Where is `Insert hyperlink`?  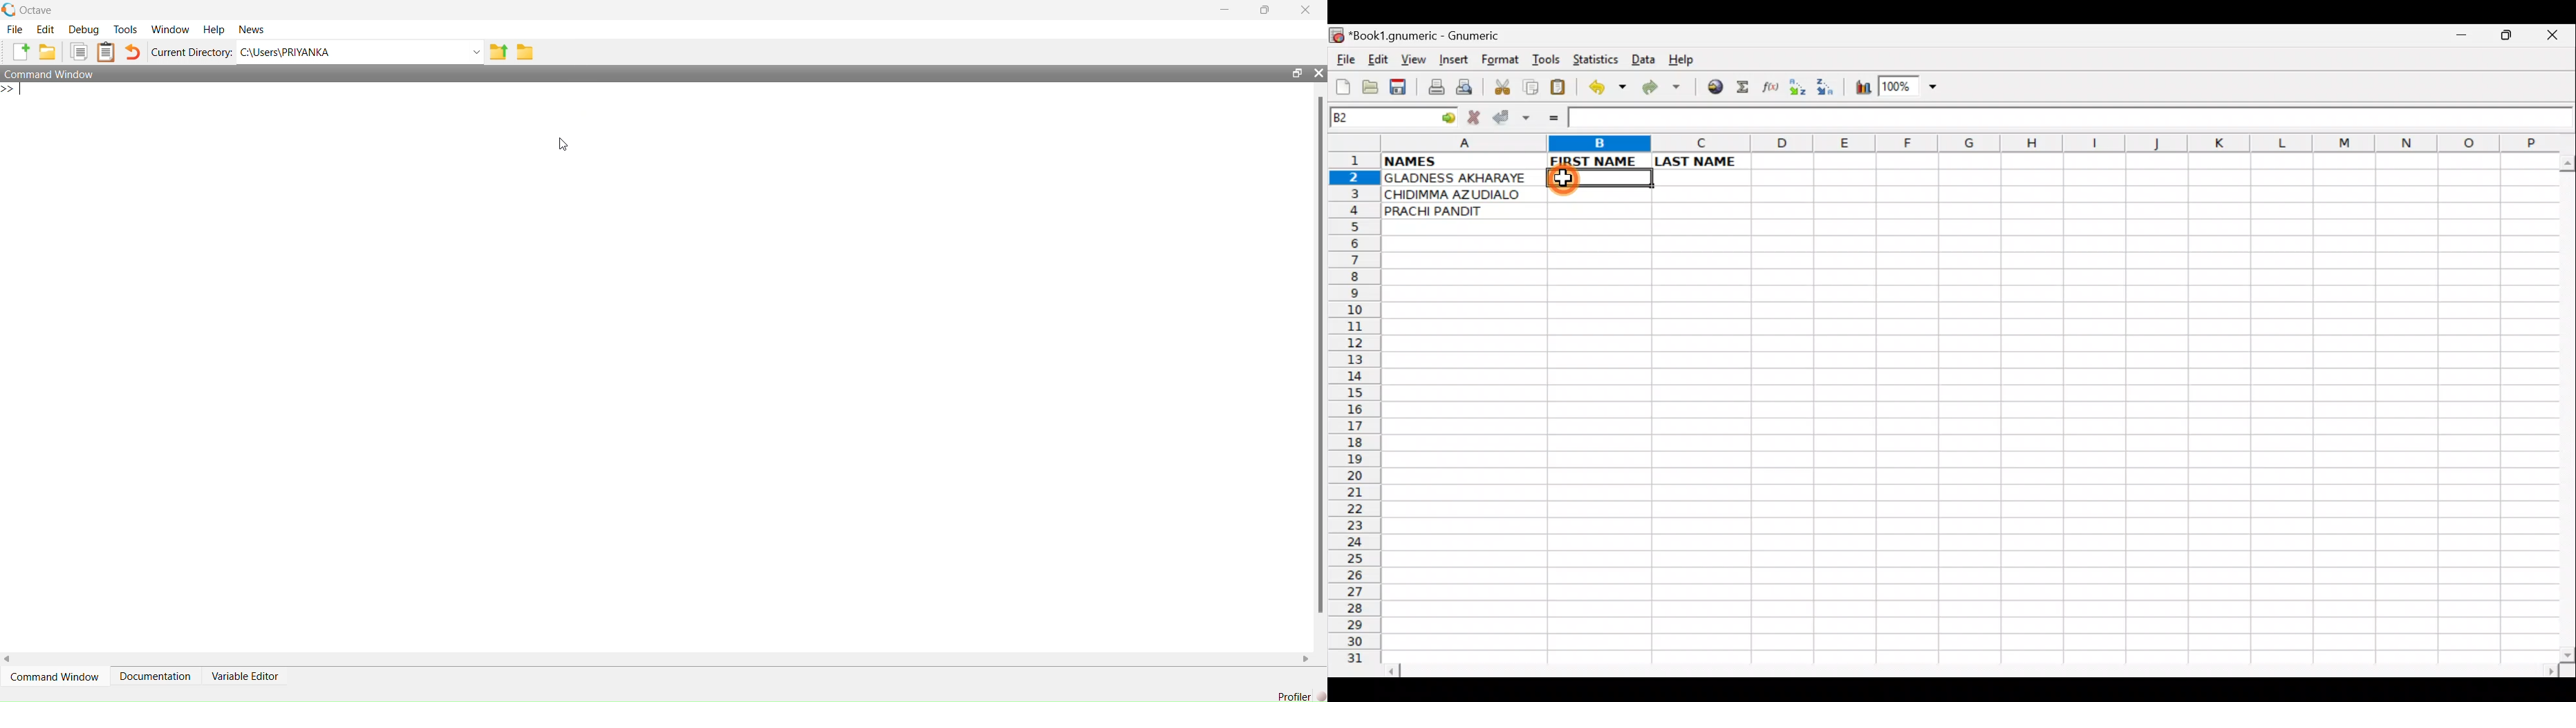
Insert hyperlink is located at coordinates (1713, 88).